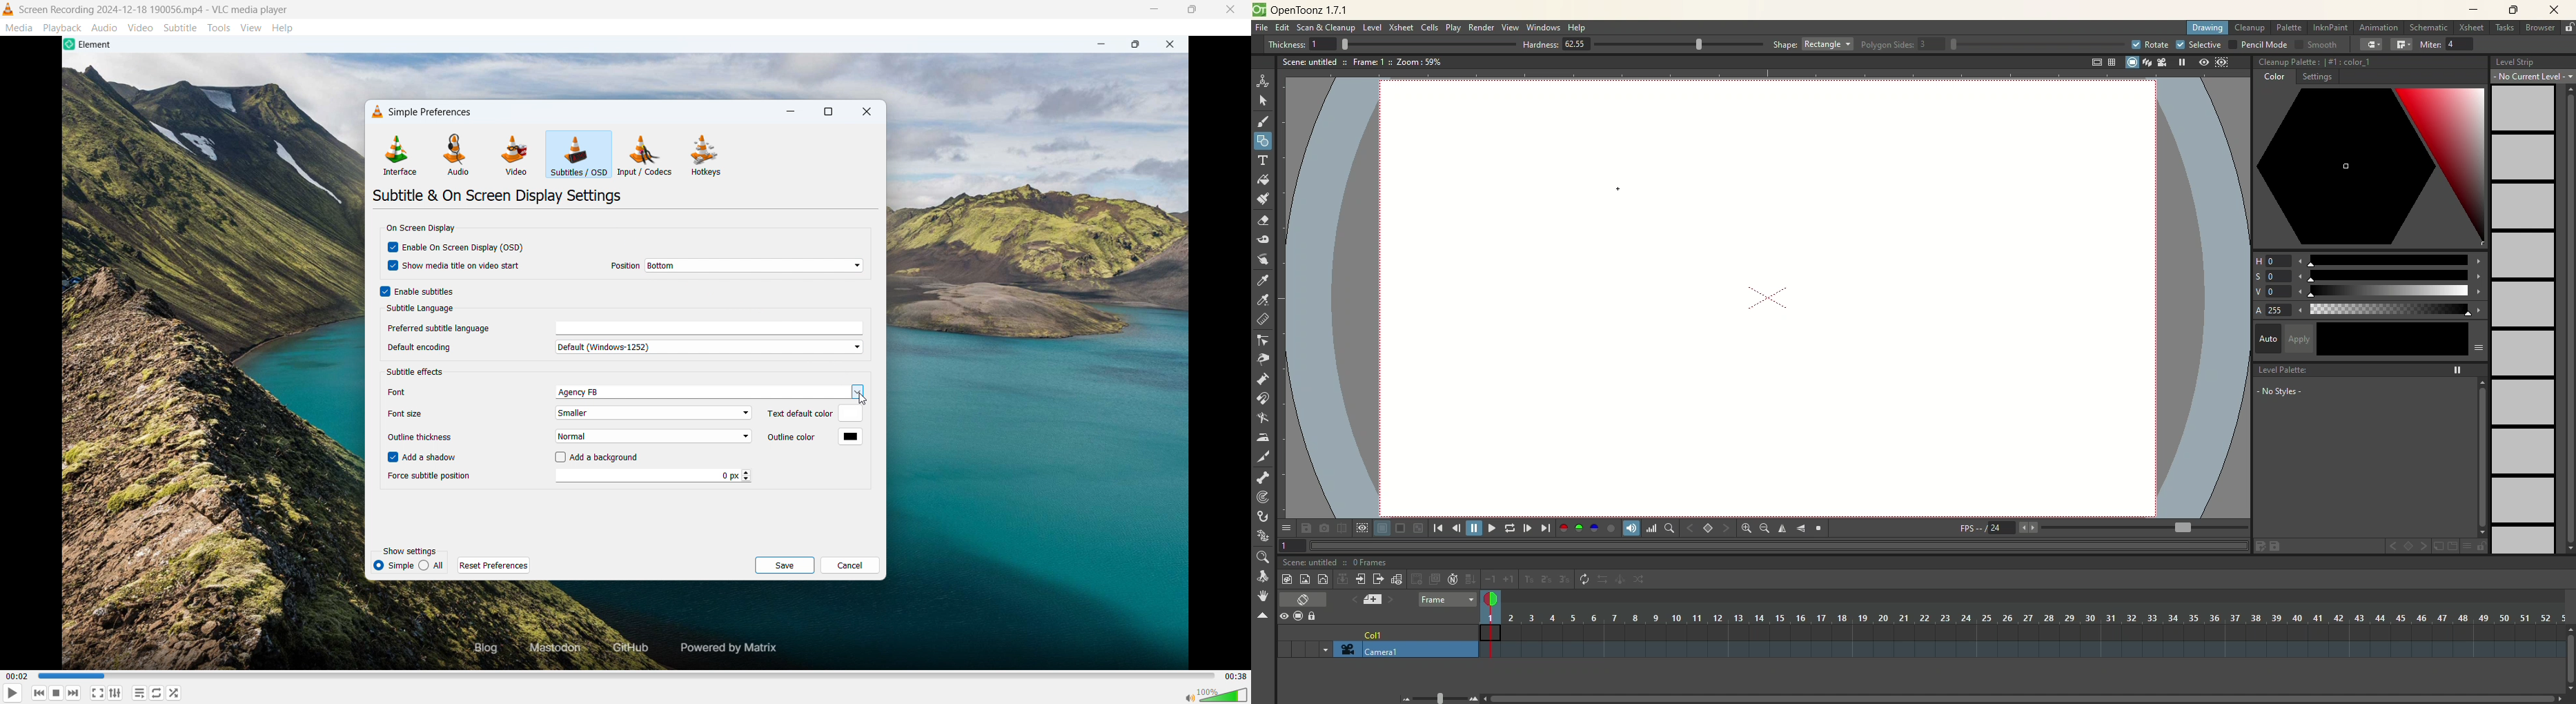 The width and height of the screenshot is (2576, 728). I want to click on select on screen display position, so click(754, 265).